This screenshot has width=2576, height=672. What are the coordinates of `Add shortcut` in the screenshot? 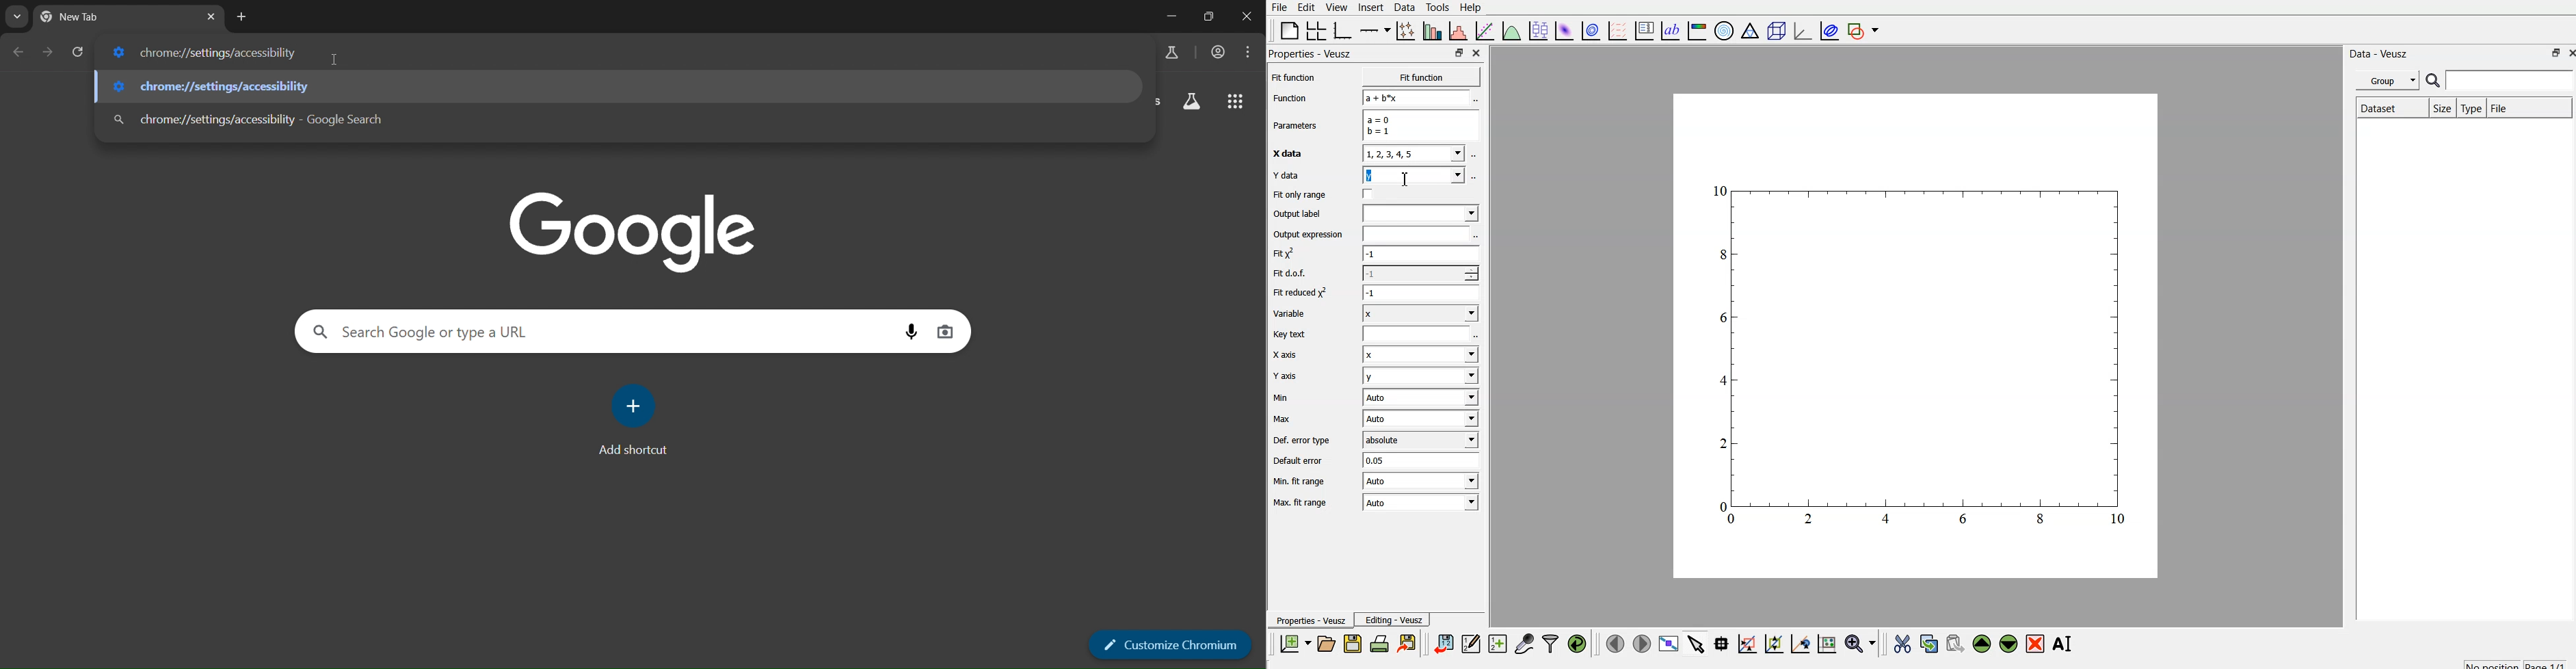 It's located at (634, 418).